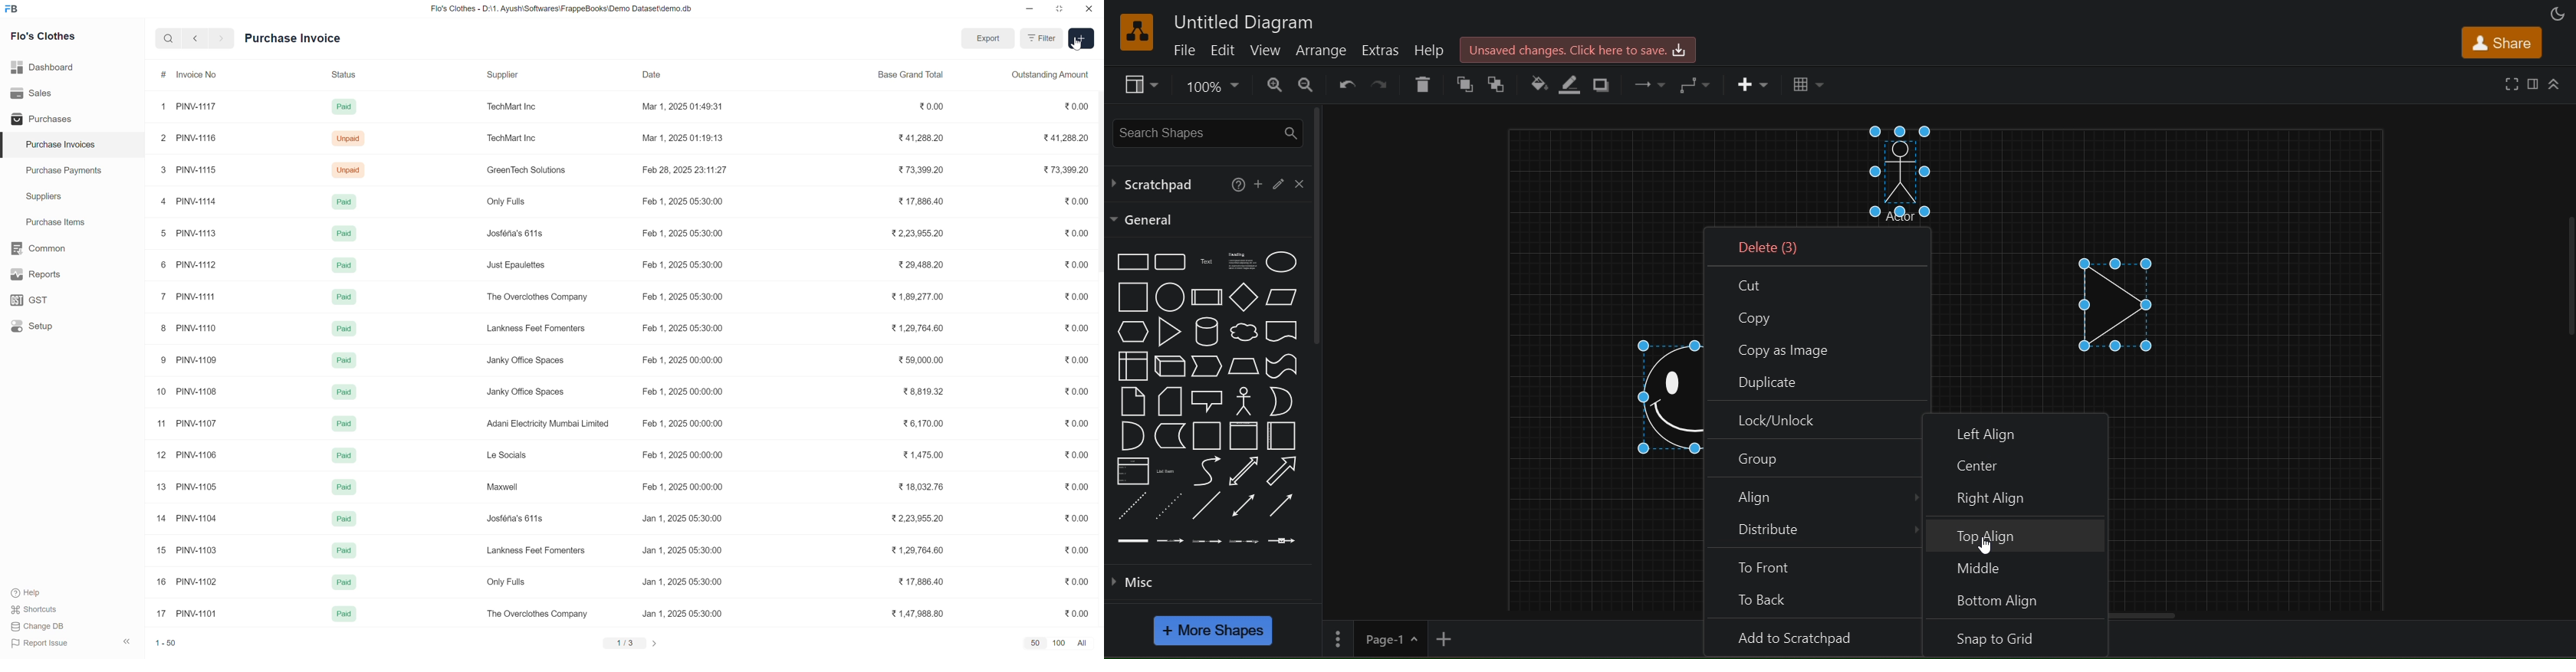 The image size is (2576, 672). I want to click on Paid, so click(343, 107).